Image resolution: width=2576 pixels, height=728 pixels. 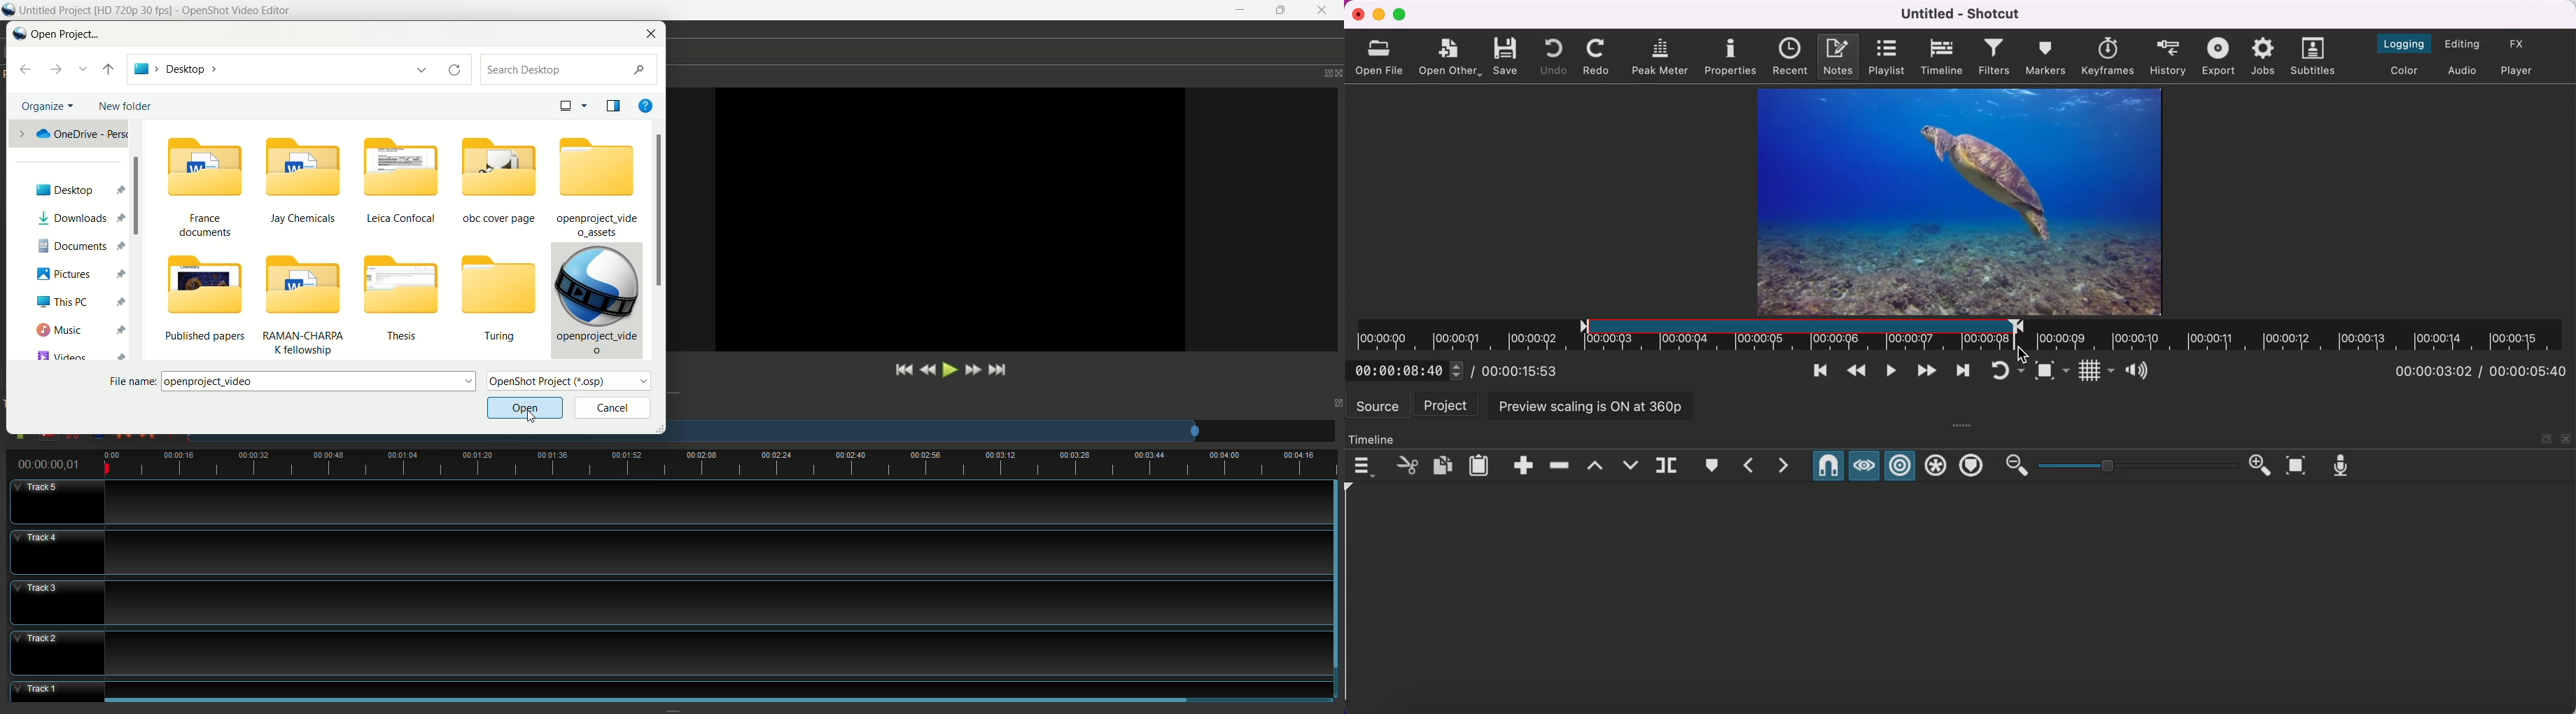 What do you see at coordinates (1972, 466) in the screenshot?
I see `ripple markers` at bounding box center [1972, 466].